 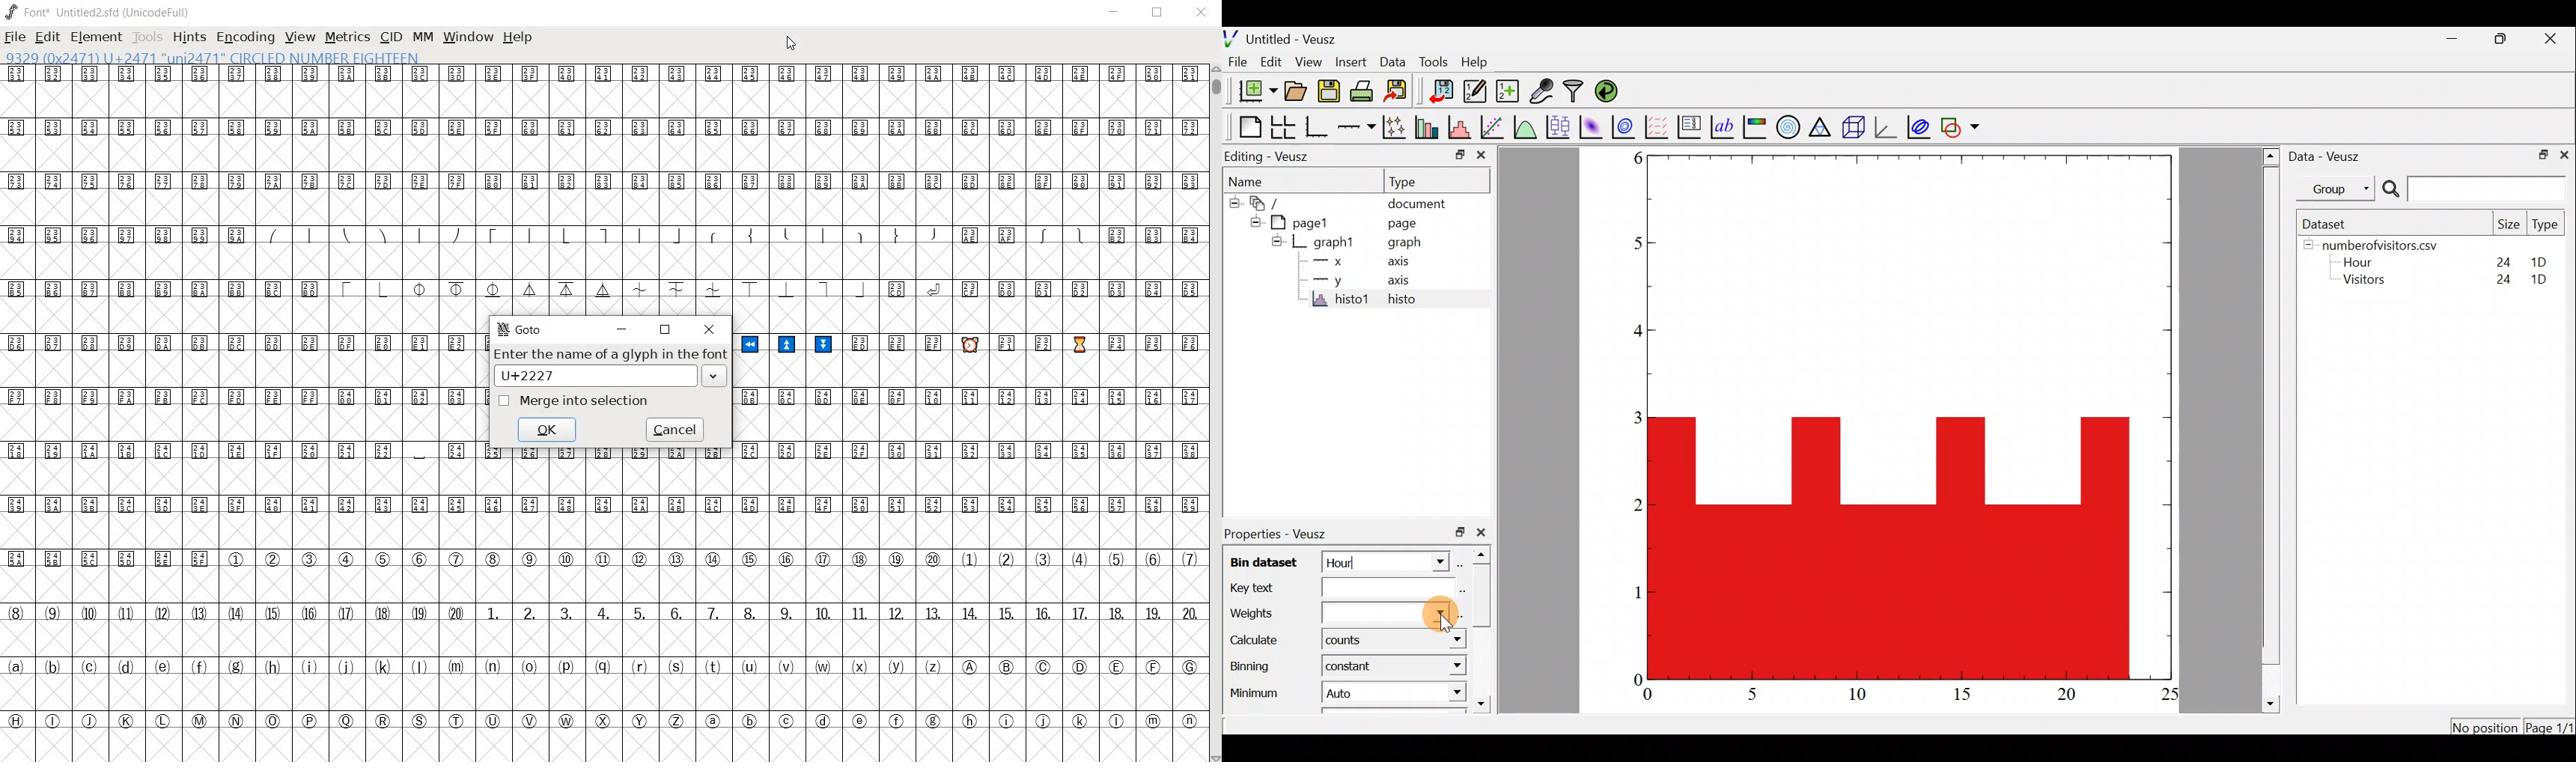 What do you see at coordinates (1238, 62) in the screenshot?
I see `File` at bounding box center [1238, 62].